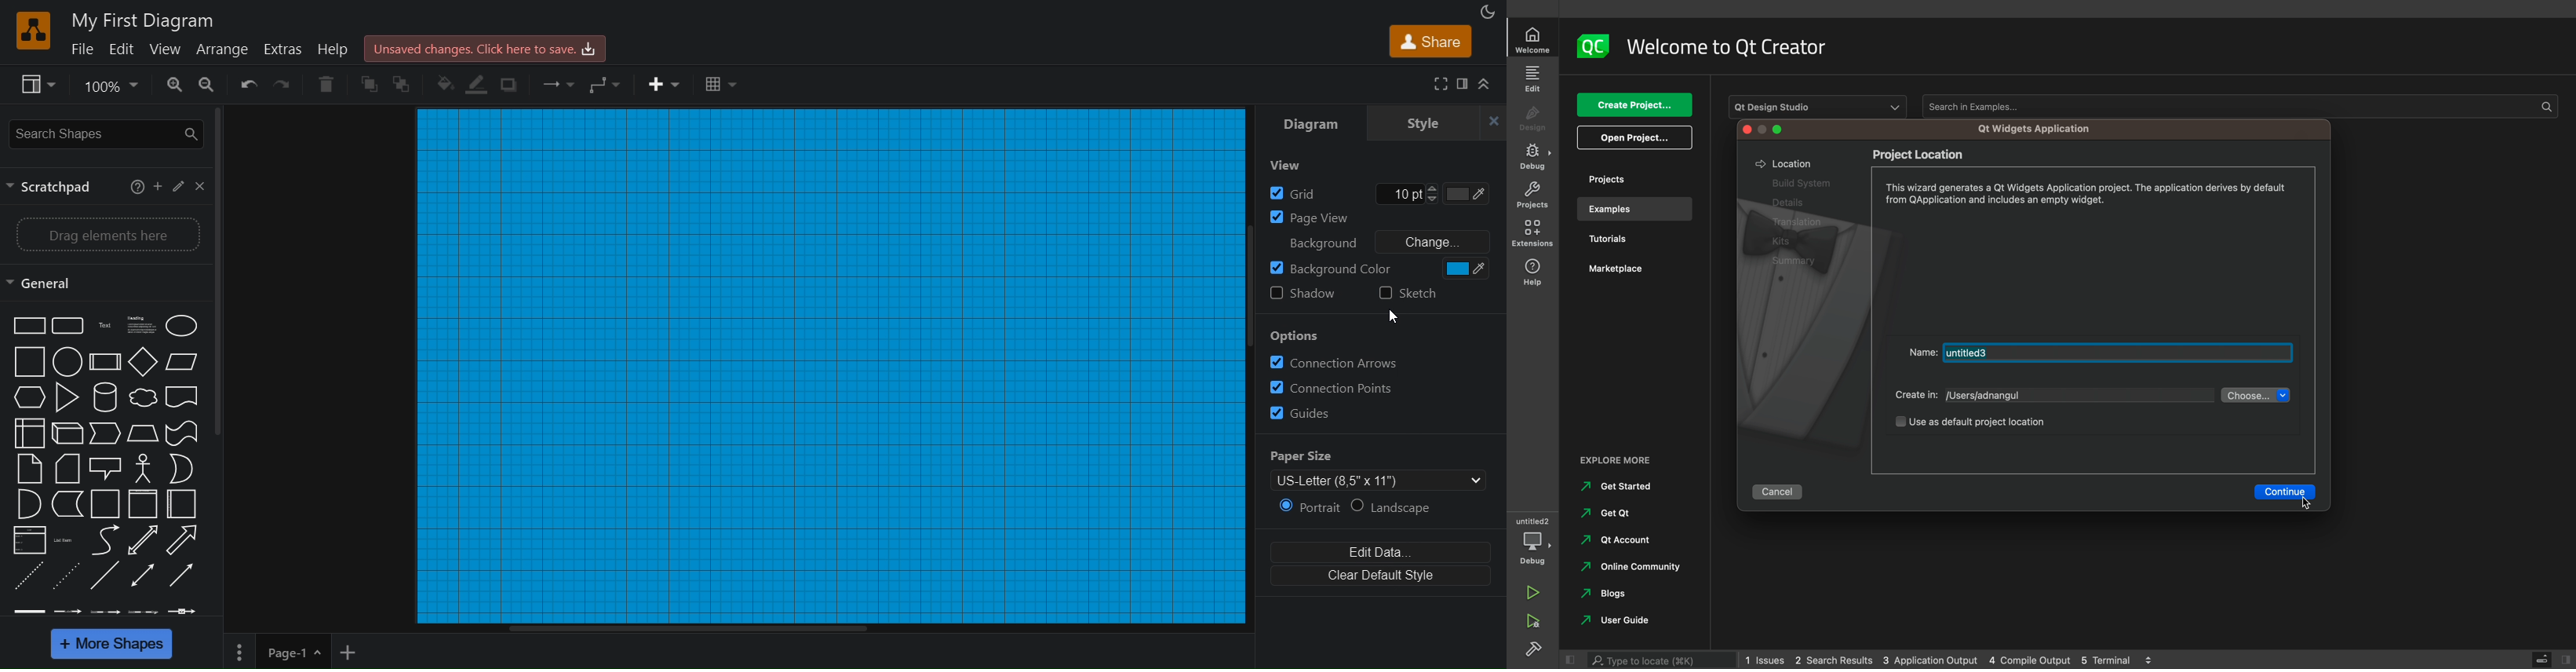 Image resolution: width=2576 pixels, height=672 pixels. What do you see at coordinates (1627, 570) in the screenshot?
I see `` at bounding box center [1627, 570].